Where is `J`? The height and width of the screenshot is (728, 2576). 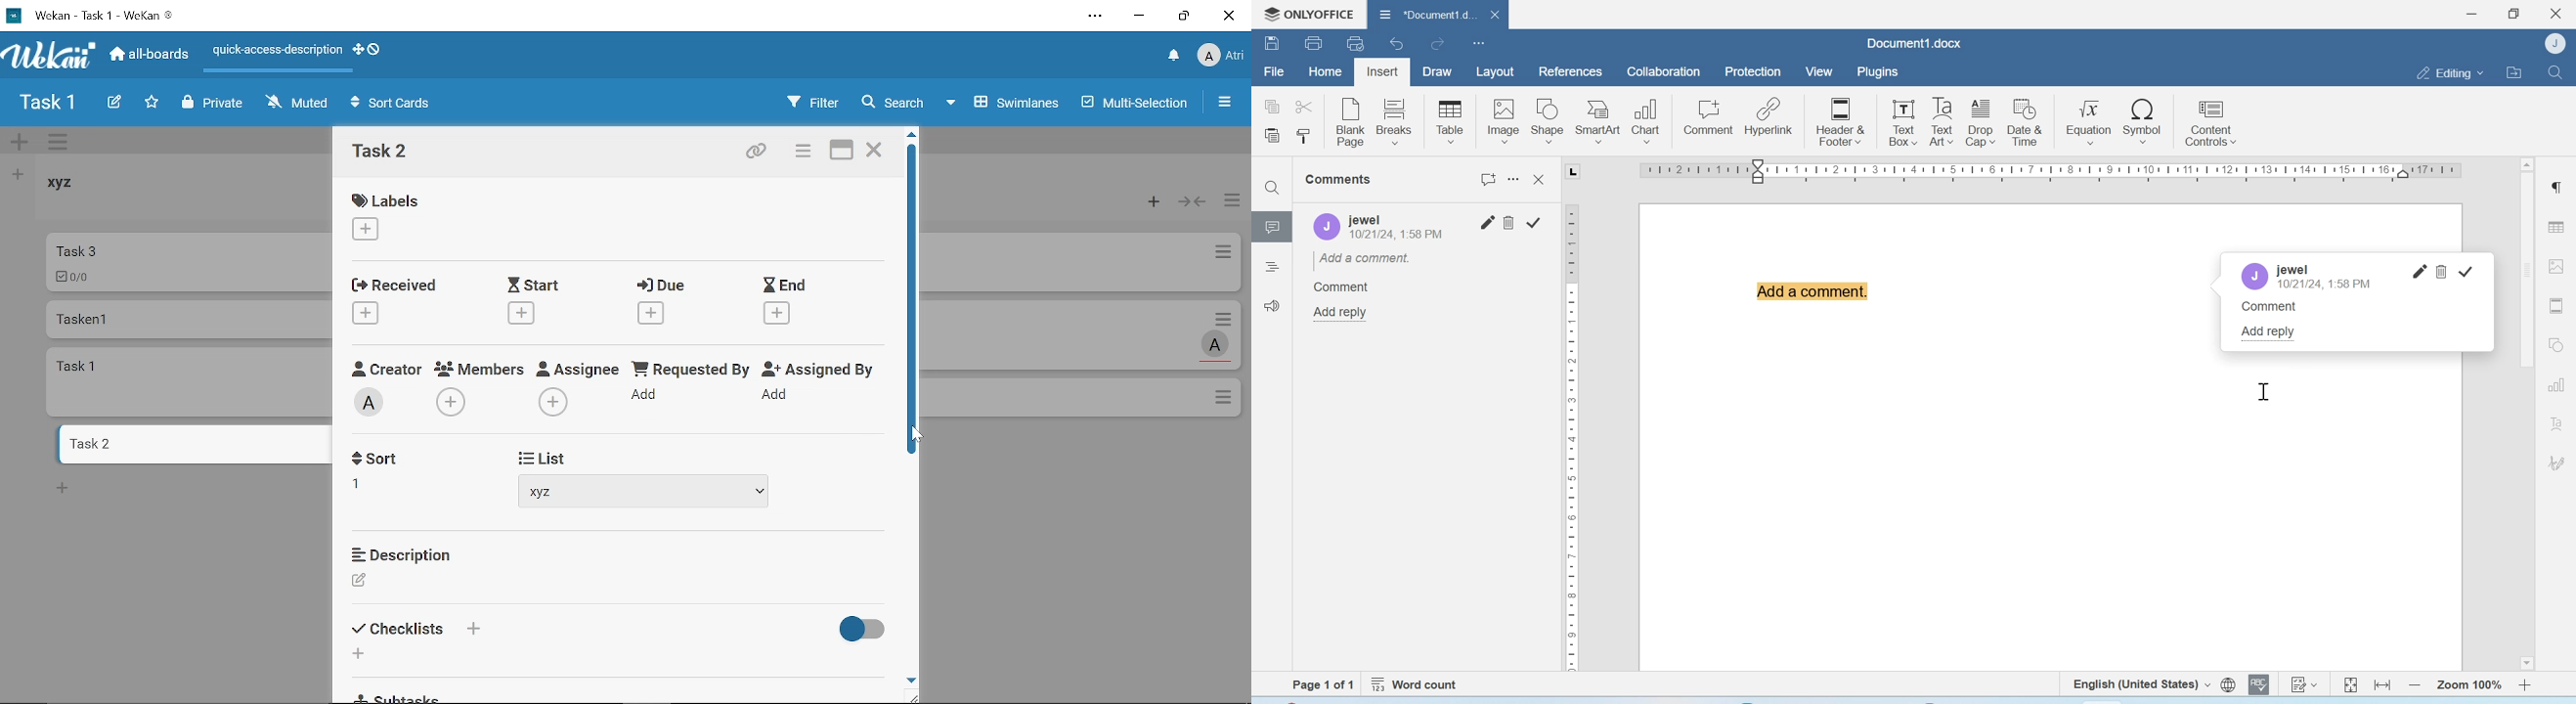
J is located at coordinates (1322, 228).